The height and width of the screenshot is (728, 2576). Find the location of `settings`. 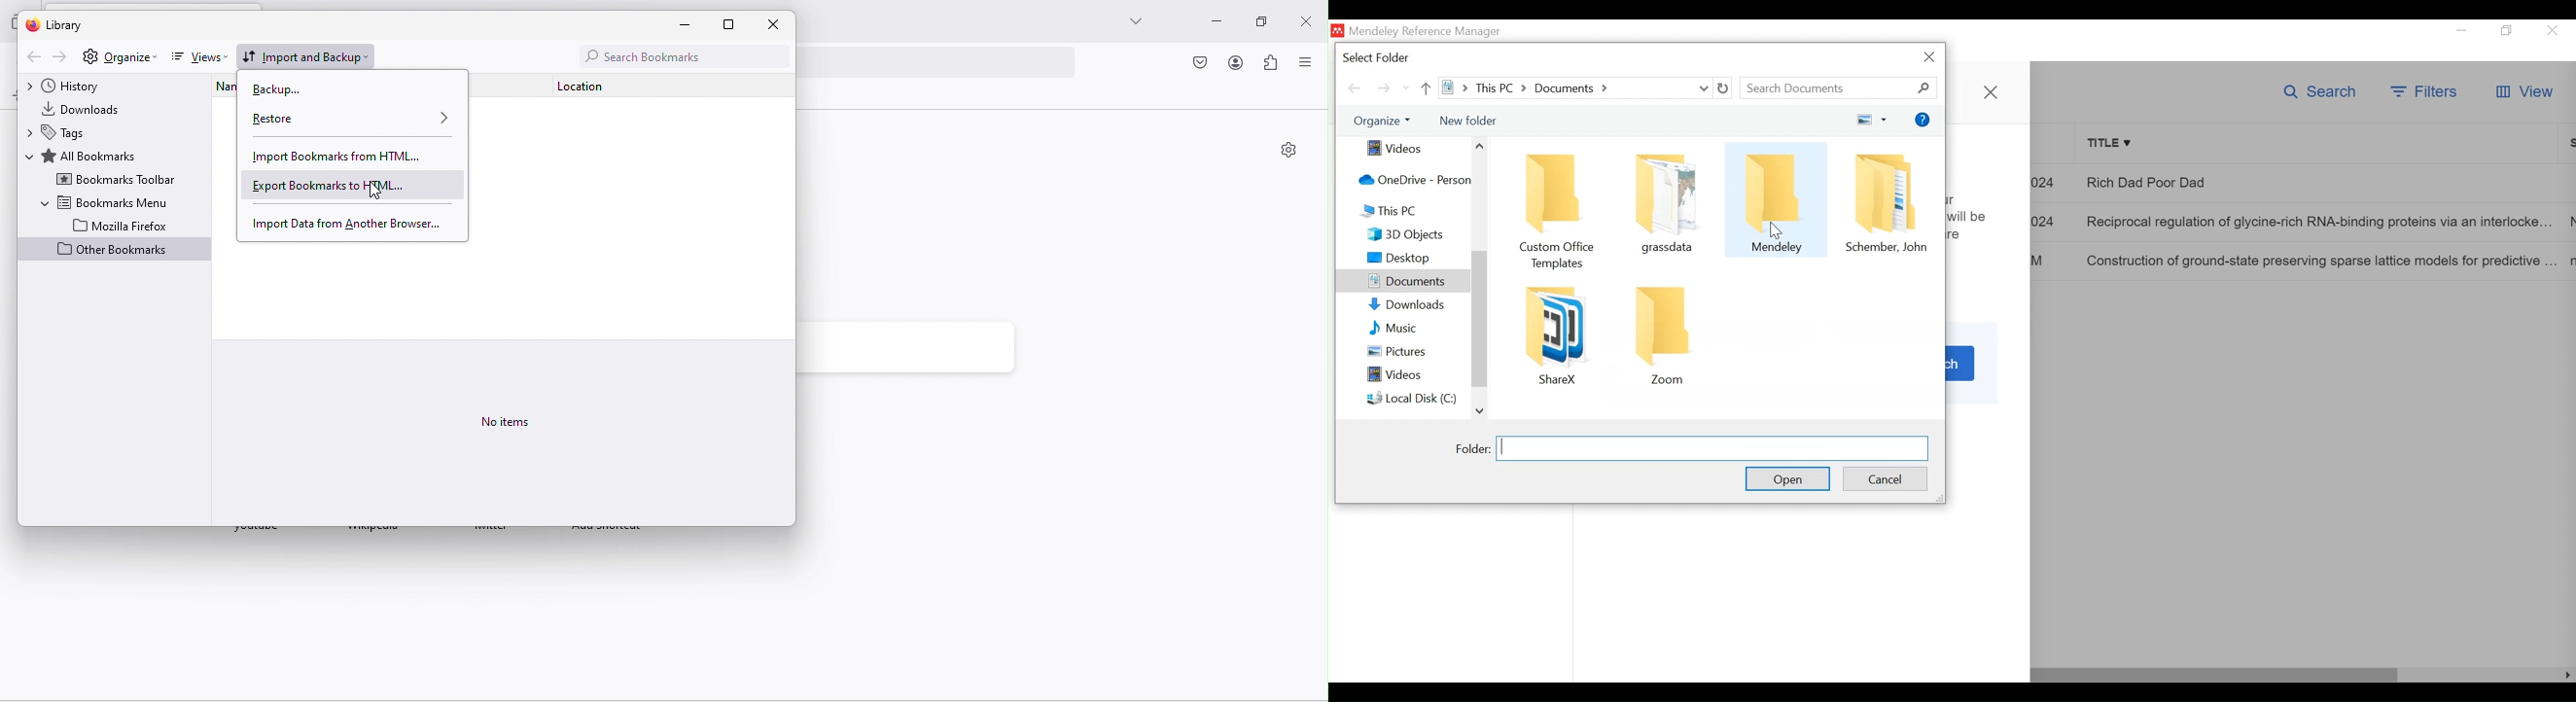

settings is located at coordinates (88, 57).